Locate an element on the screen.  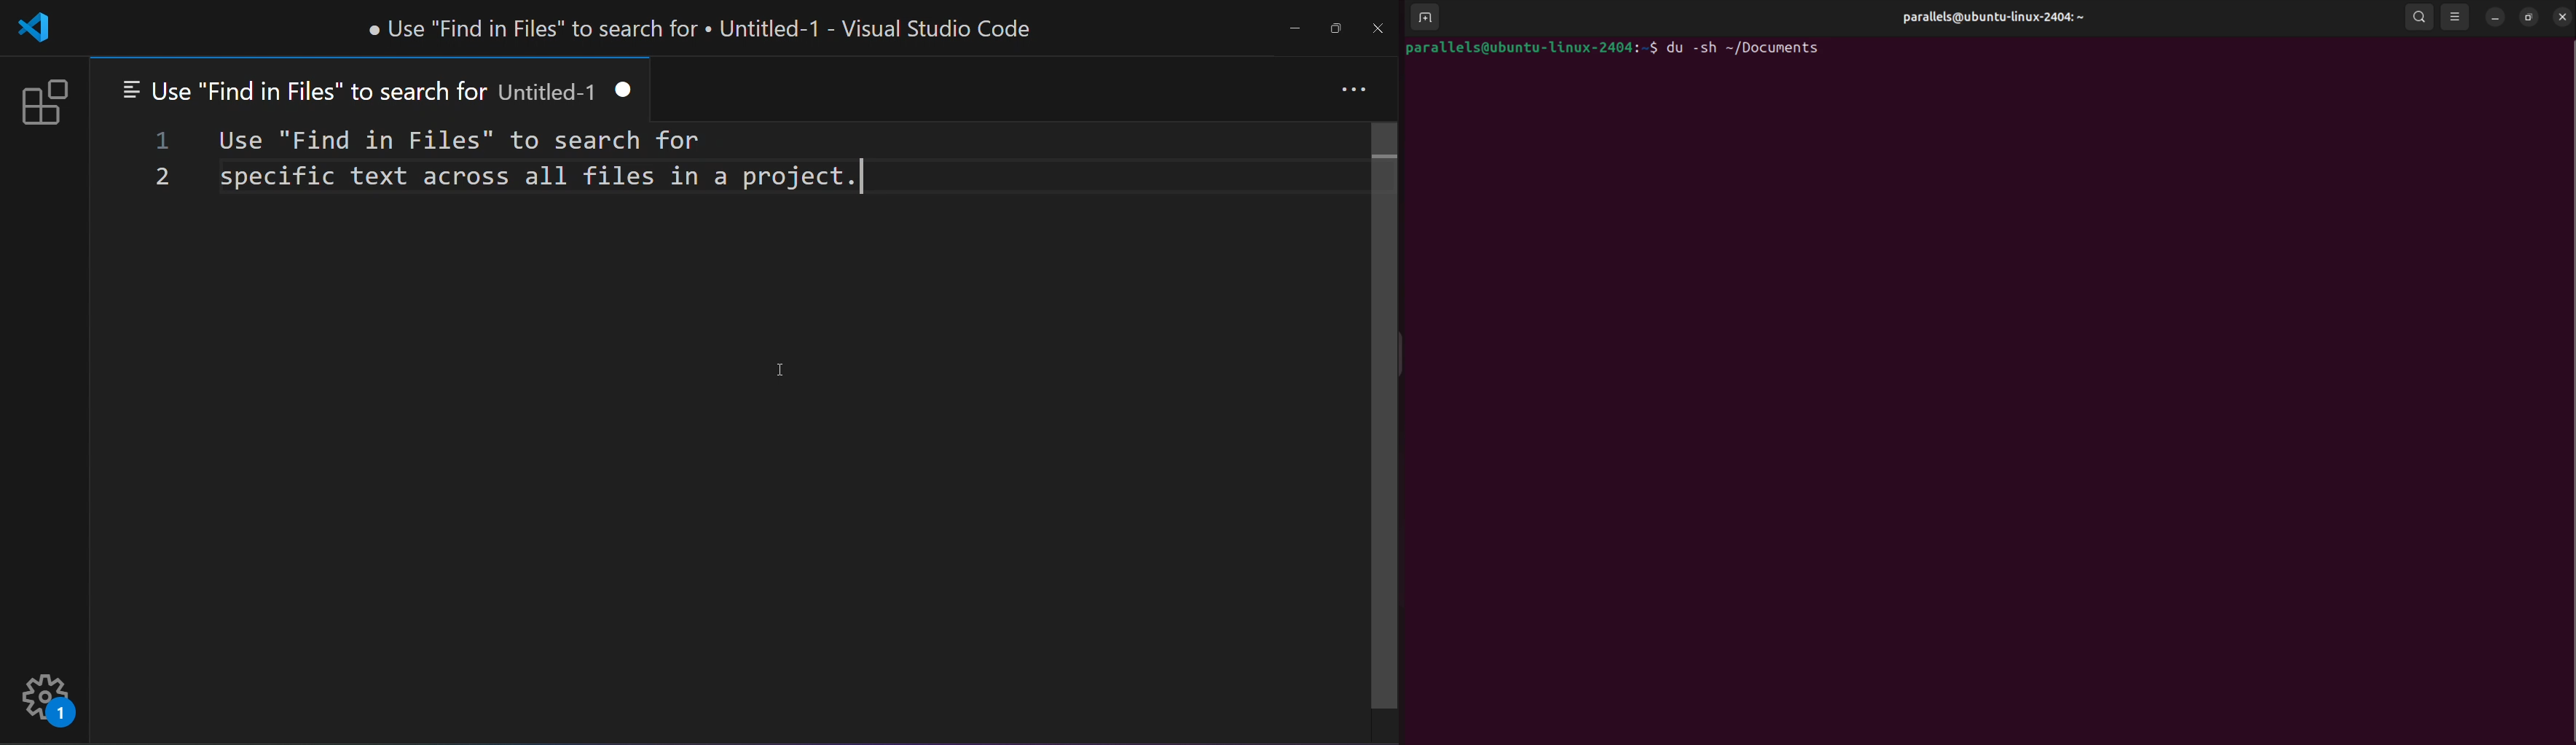
maximize is located at coordinates (1337, 28).